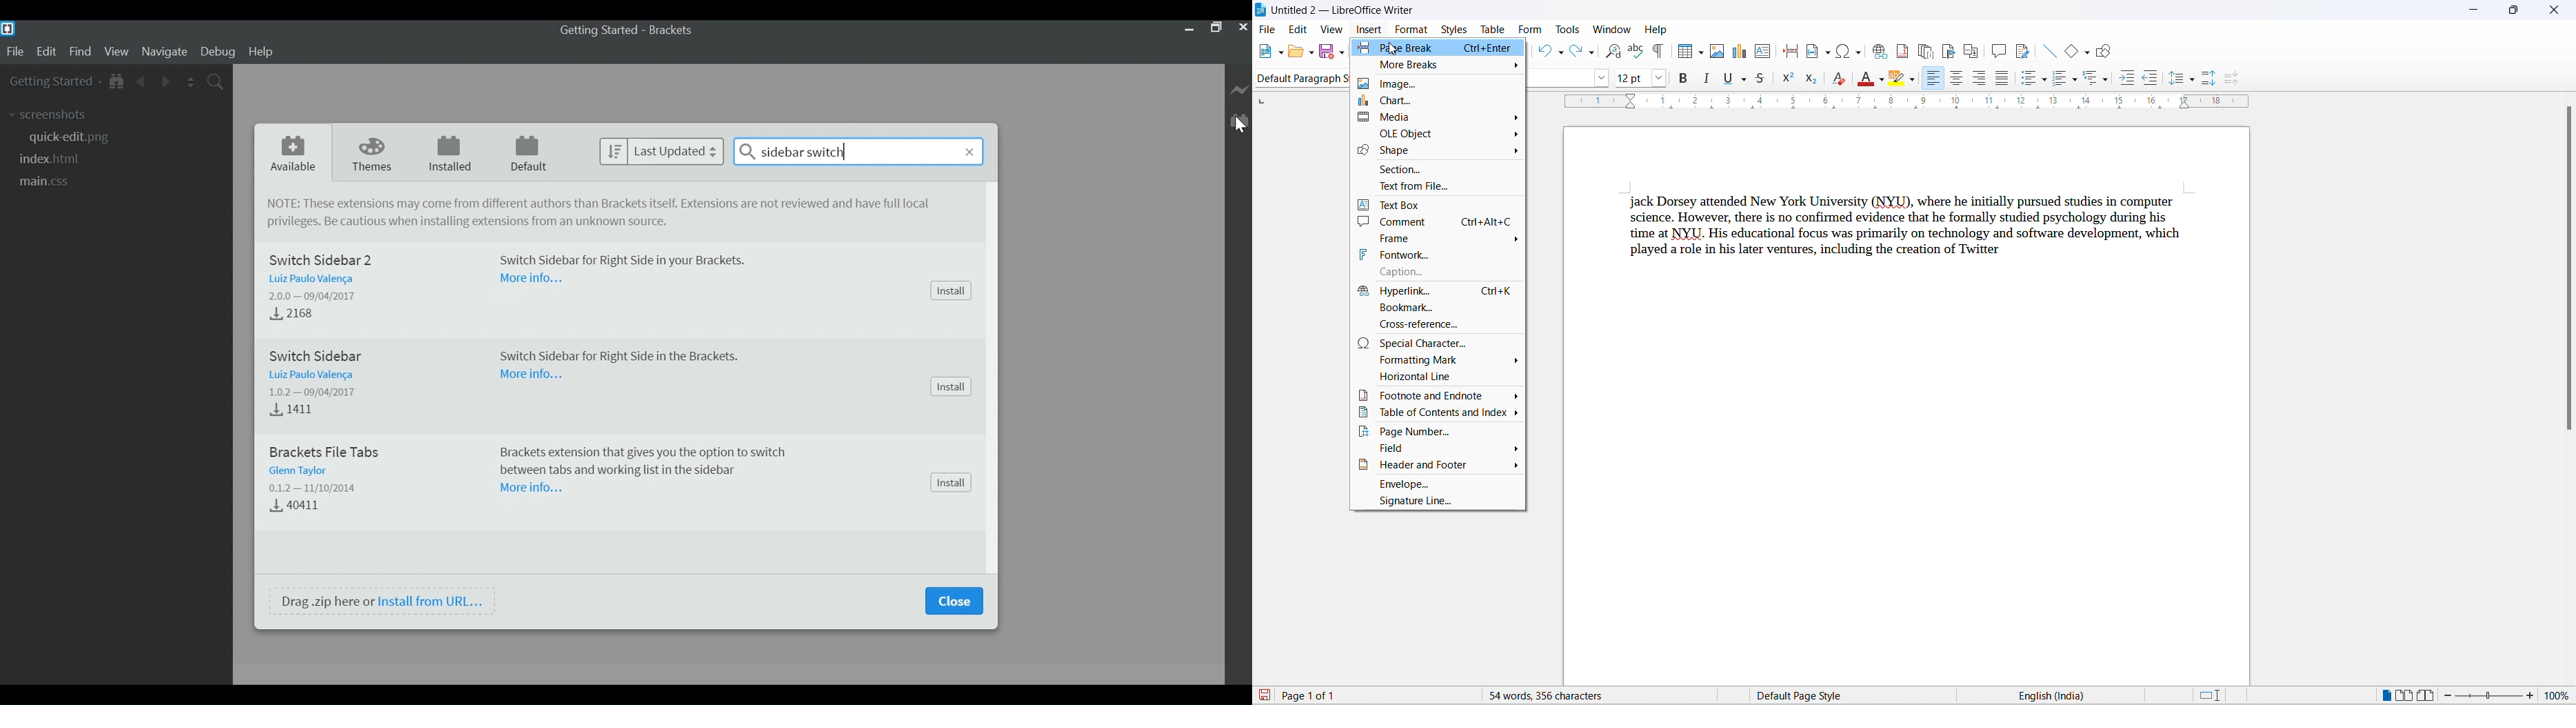 The width and height of the screenshot is (2576, 728). What do you see at coordinates (2514, 11) in the screenshot?
I see `maximize` at bounding box center [2514, 11].